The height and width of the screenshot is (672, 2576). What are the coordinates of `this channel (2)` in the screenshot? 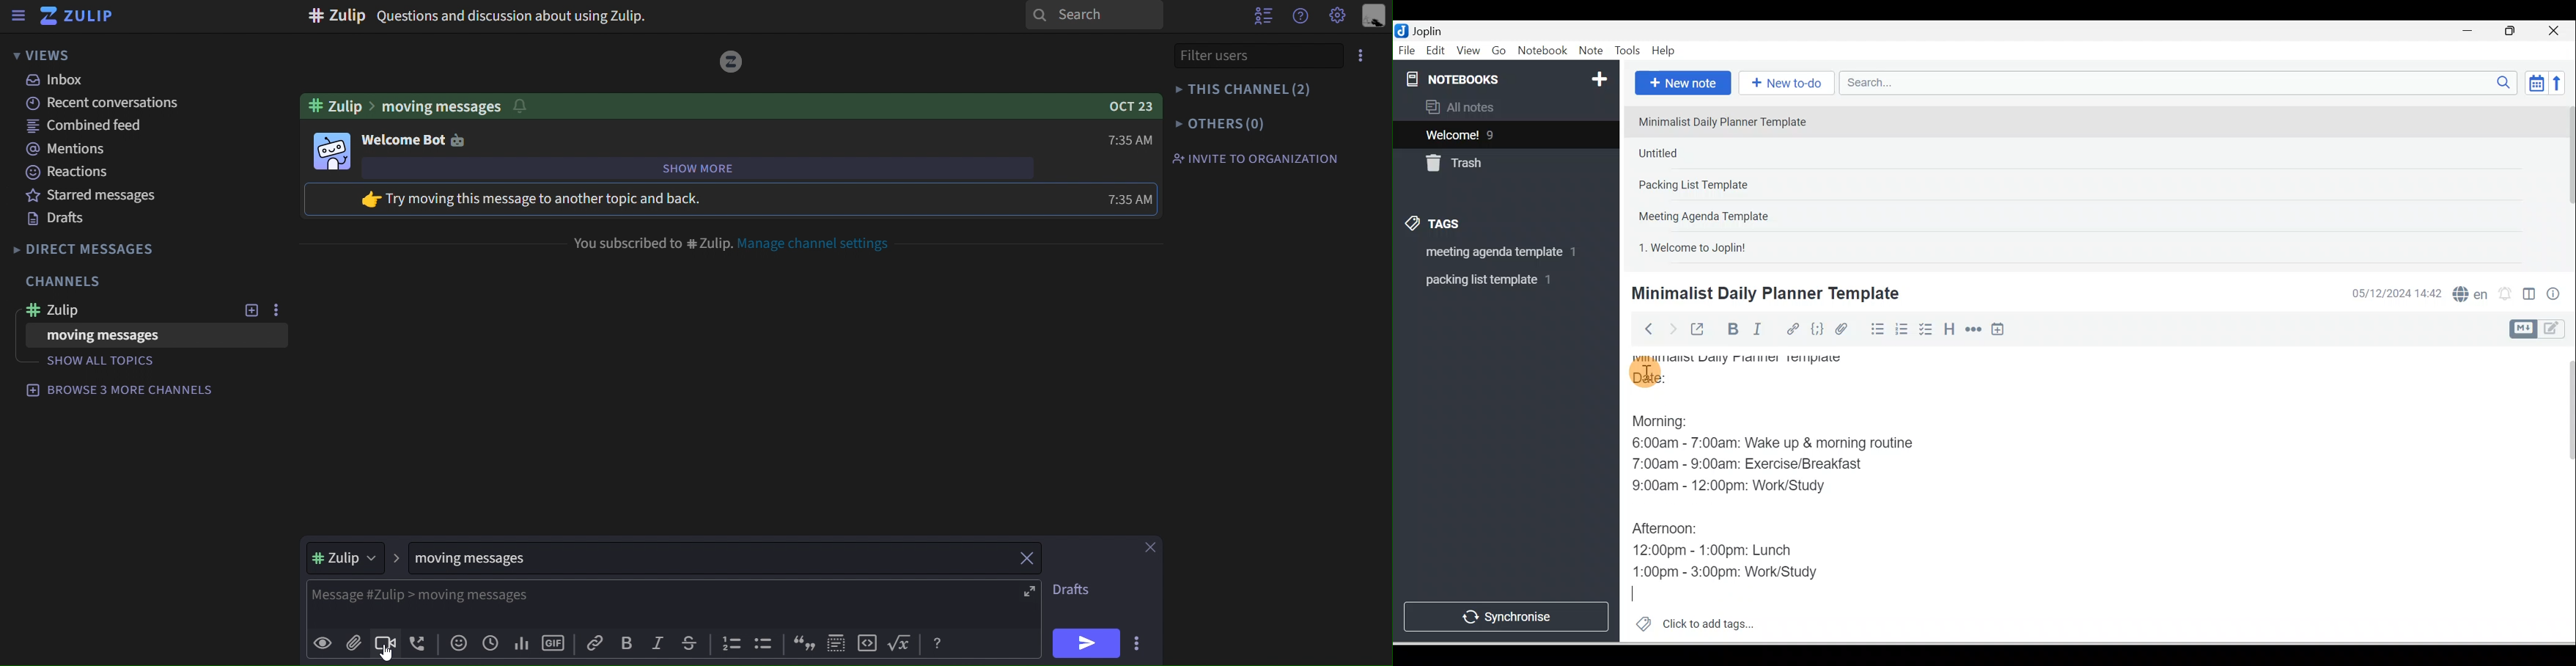 It's located at (1247, 90).